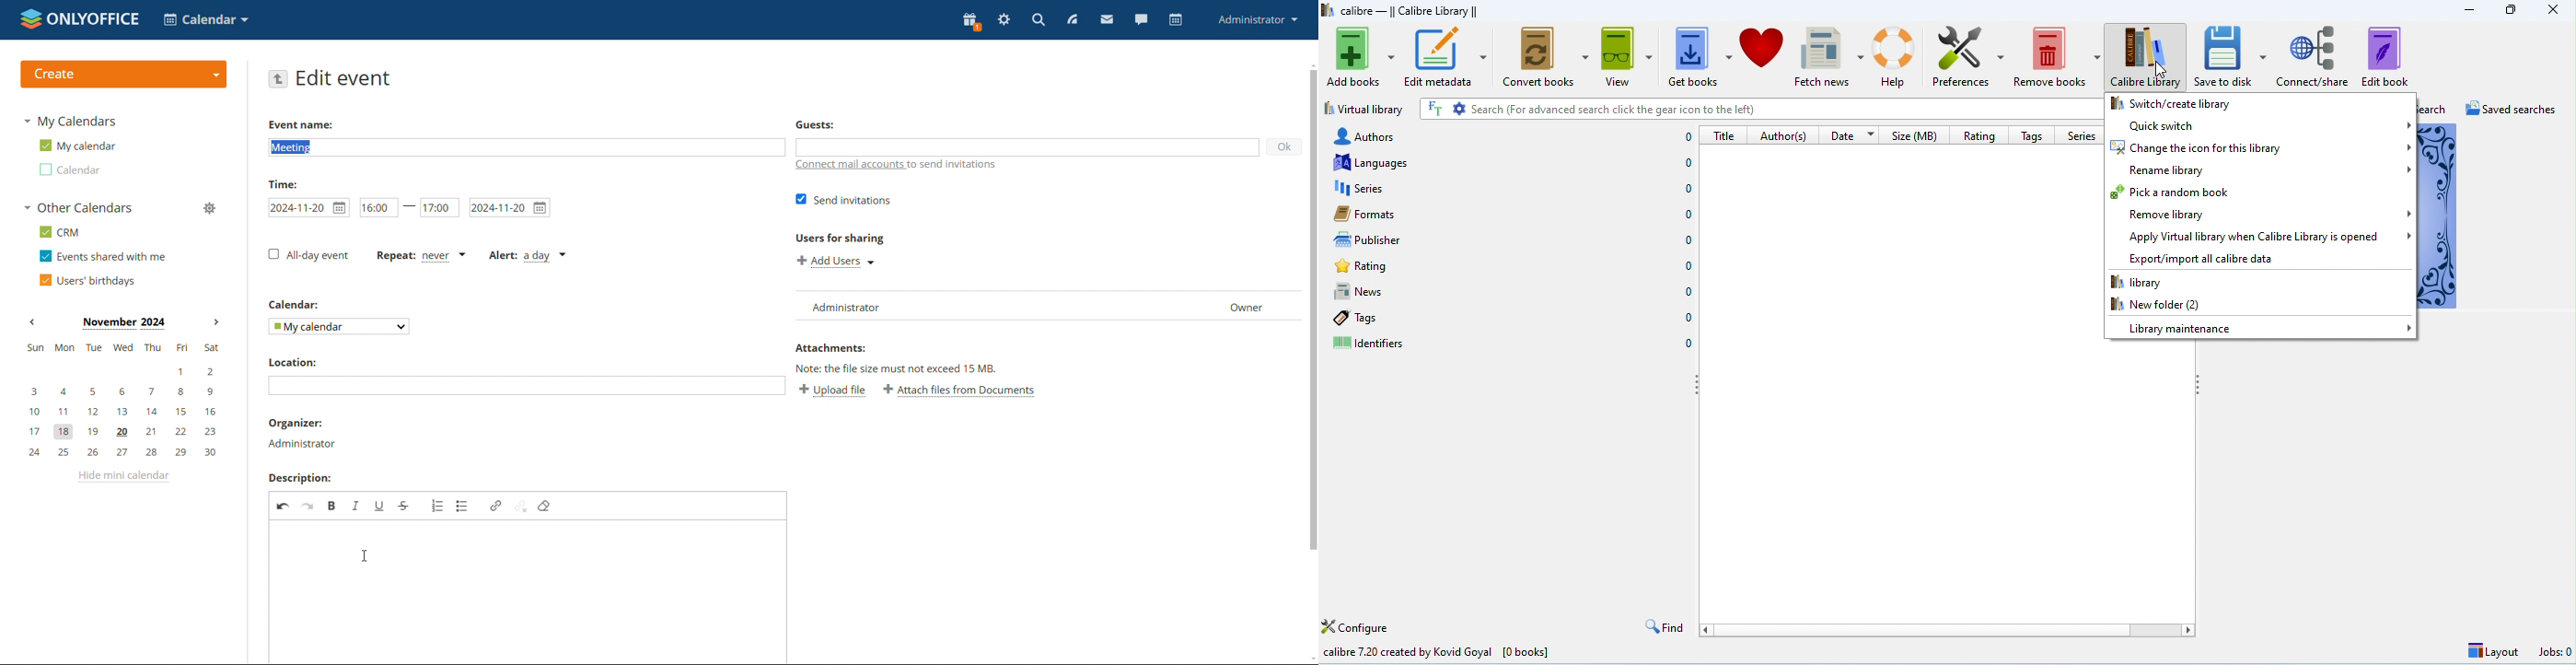 This screenshot has height=672, width=2576. I want to click on export / import all calibre data, so click(2261, 258).